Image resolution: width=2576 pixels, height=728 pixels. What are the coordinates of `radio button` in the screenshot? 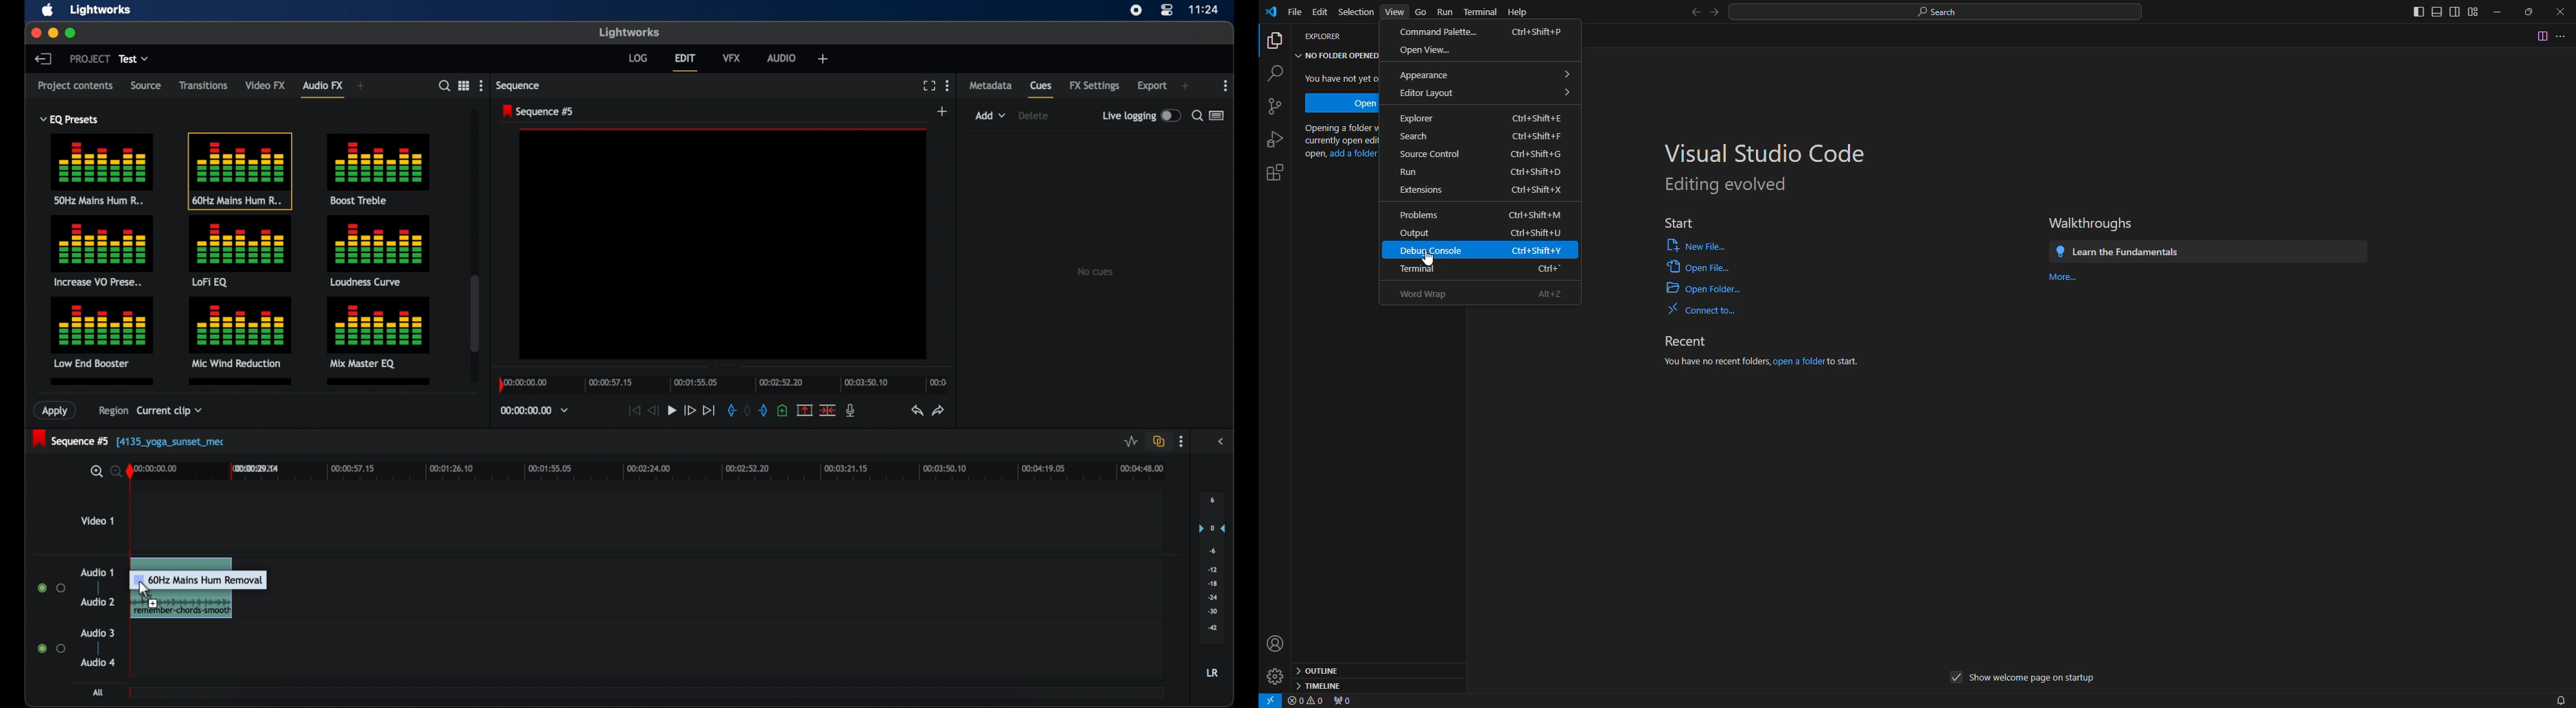 It's located at (52, 648).